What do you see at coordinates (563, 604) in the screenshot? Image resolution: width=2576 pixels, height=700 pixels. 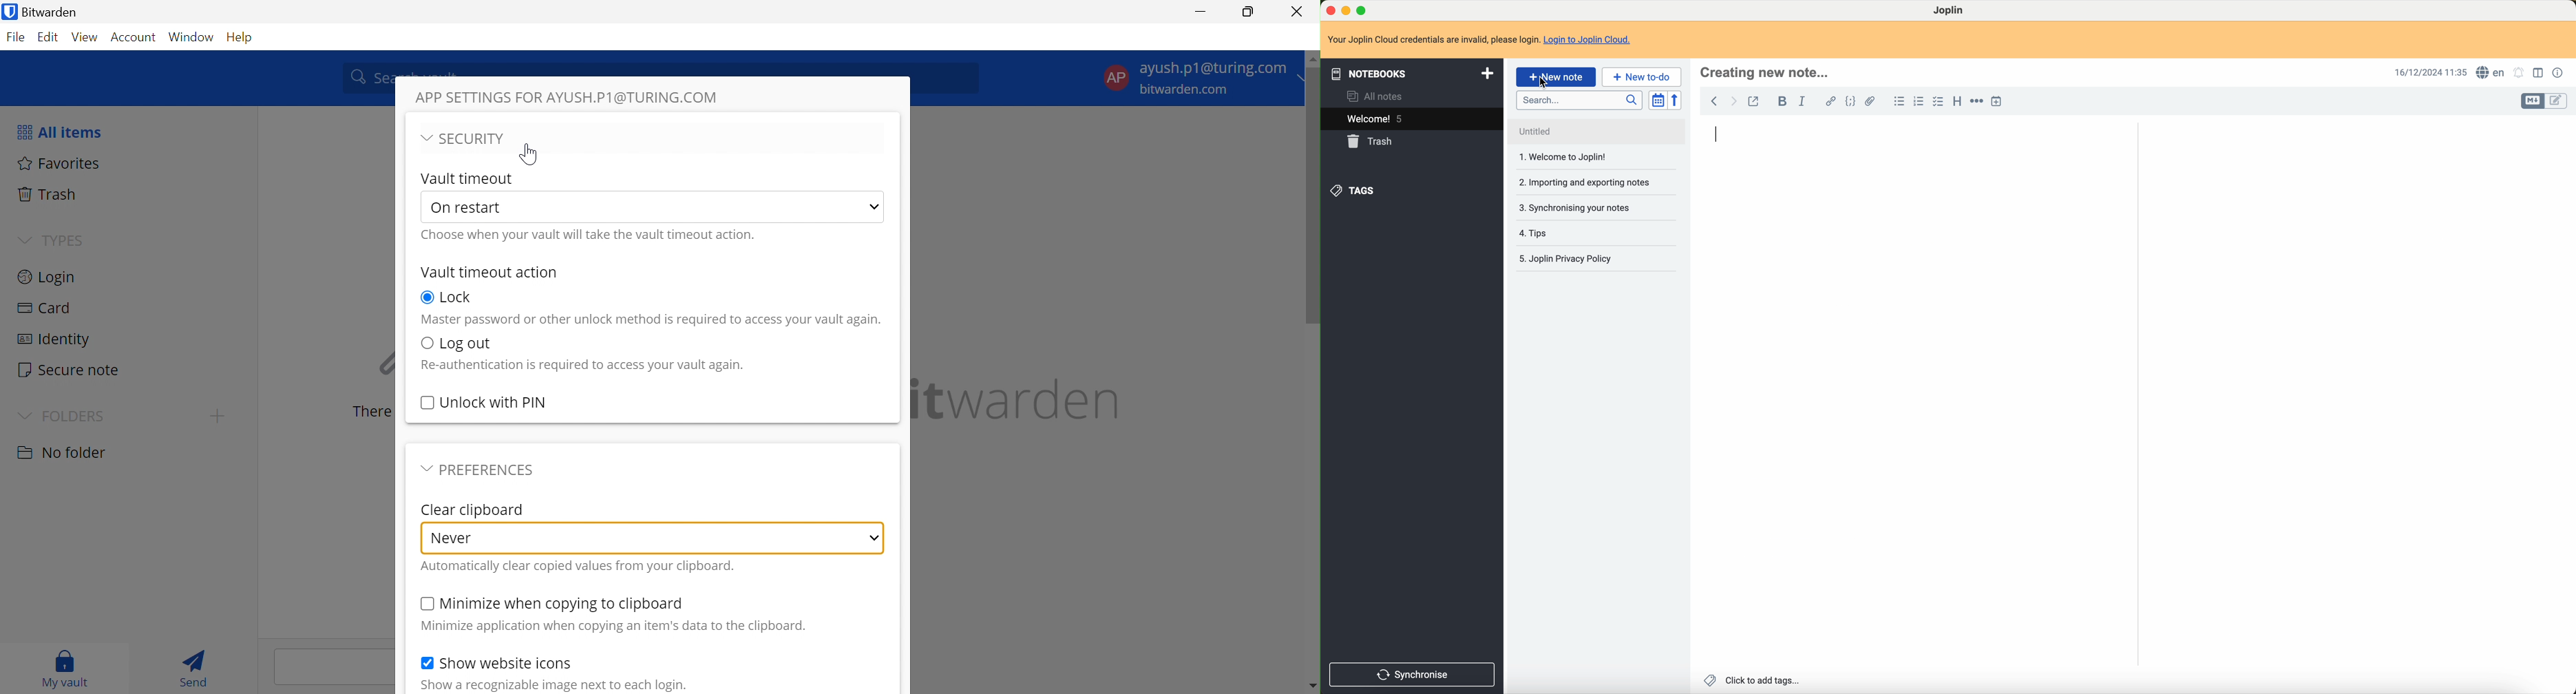 I see `Minimize when copying to clipboard` at bounding box center [563, 604].